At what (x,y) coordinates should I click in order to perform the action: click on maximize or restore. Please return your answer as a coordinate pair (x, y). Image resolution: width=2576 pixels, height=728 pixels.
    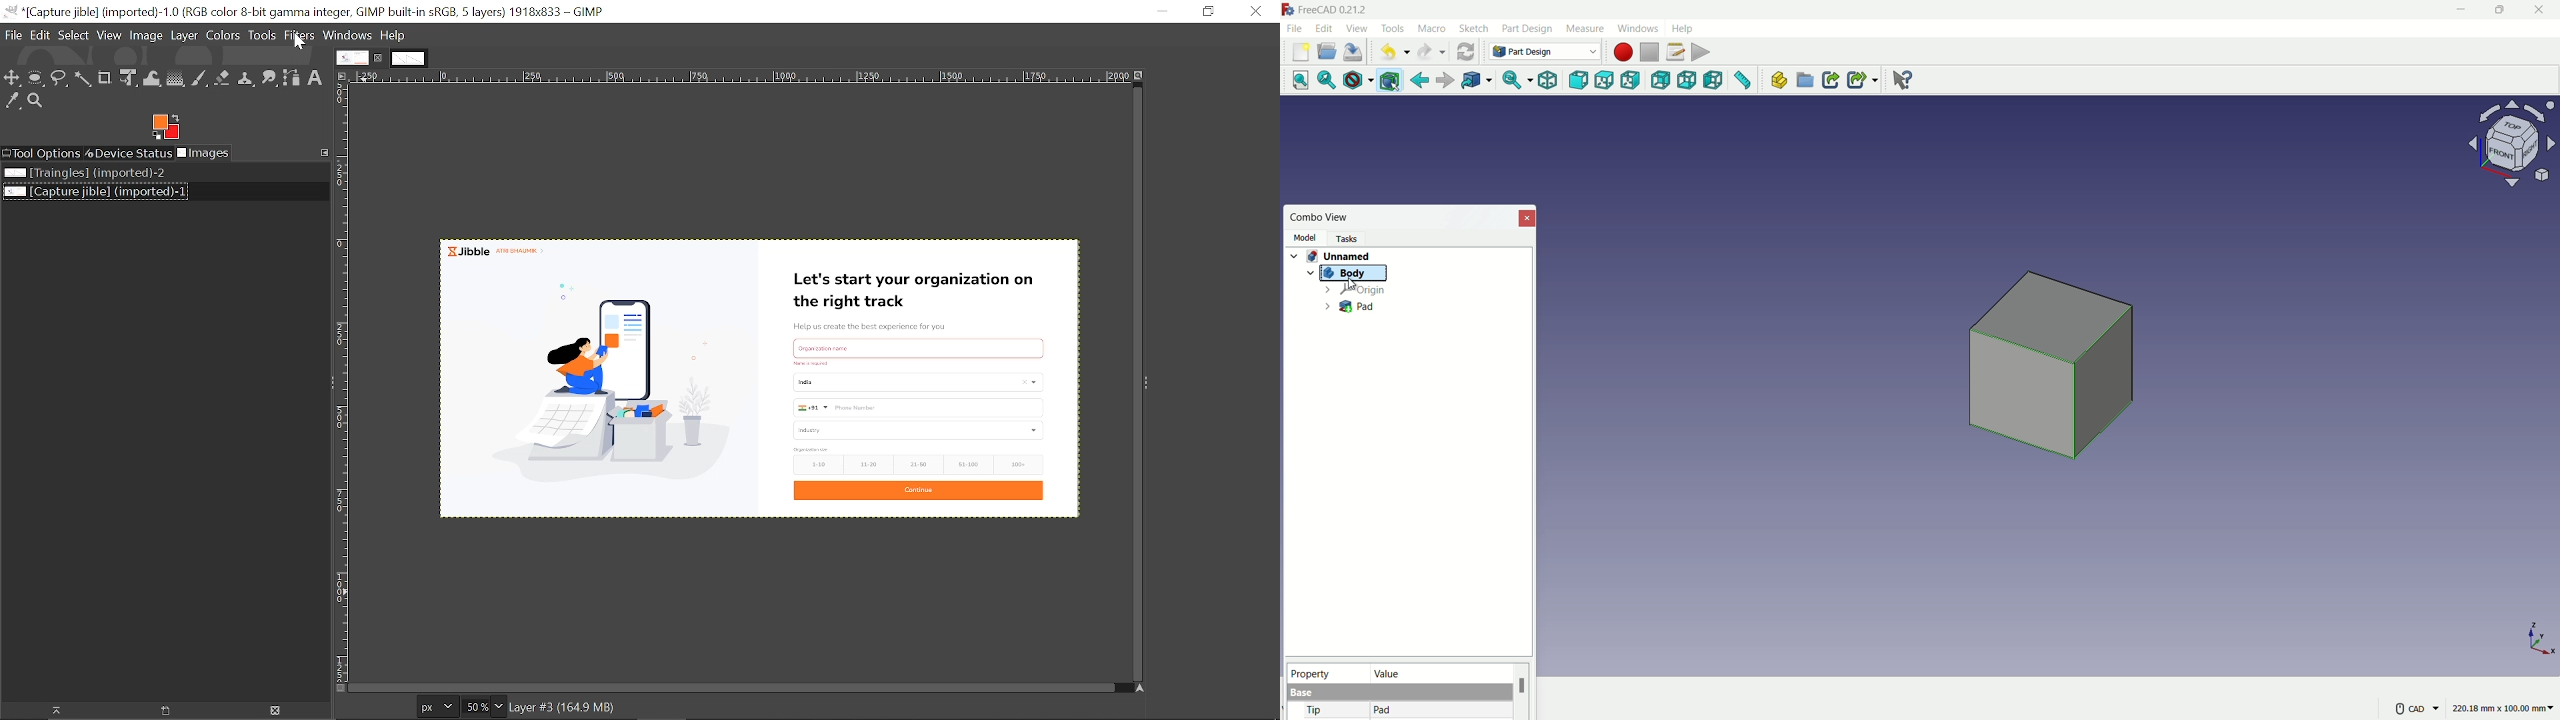
    Looking at the image, I should click on (2498, 9).